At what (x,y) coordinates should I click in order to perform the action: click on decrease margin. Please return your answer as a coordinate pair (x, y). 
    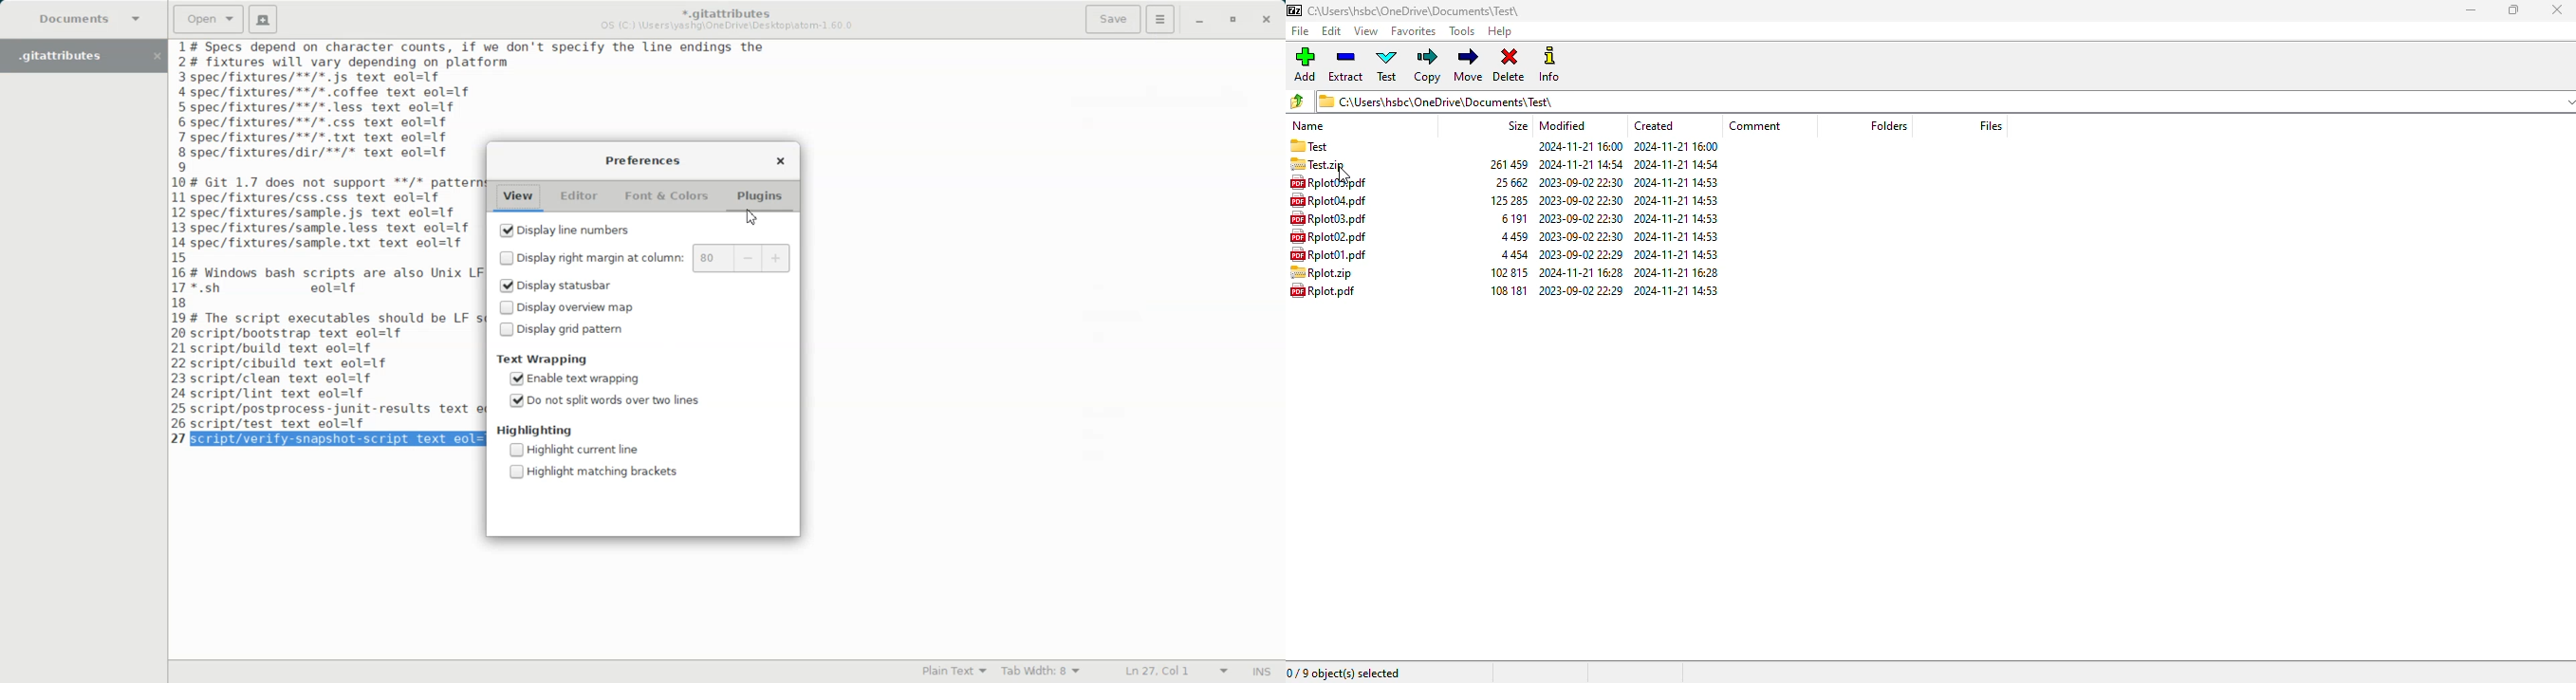
    Looking at the image, I should click on (746, 258).